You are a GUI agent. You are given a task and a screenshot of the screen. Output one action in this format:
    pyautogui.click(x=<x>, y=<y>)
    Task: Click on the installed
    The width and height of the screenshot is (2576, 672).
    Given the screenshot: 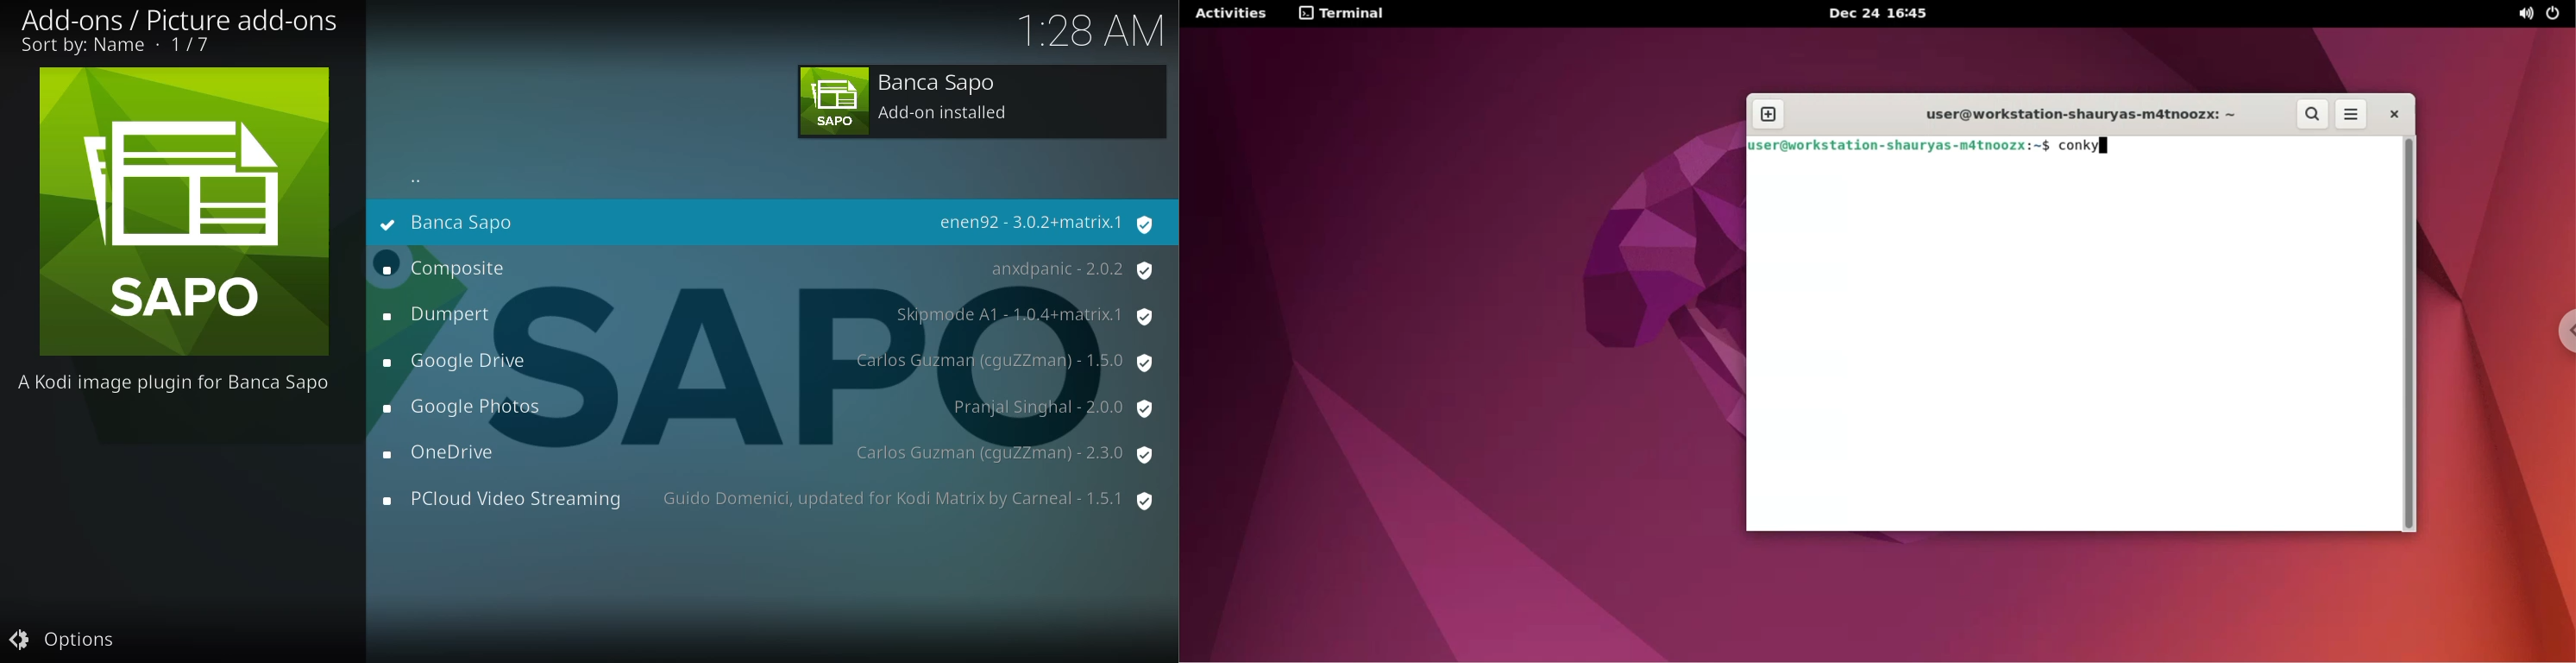 What is the action you would take?
    pyautogui.click(x=385, y=224)
    